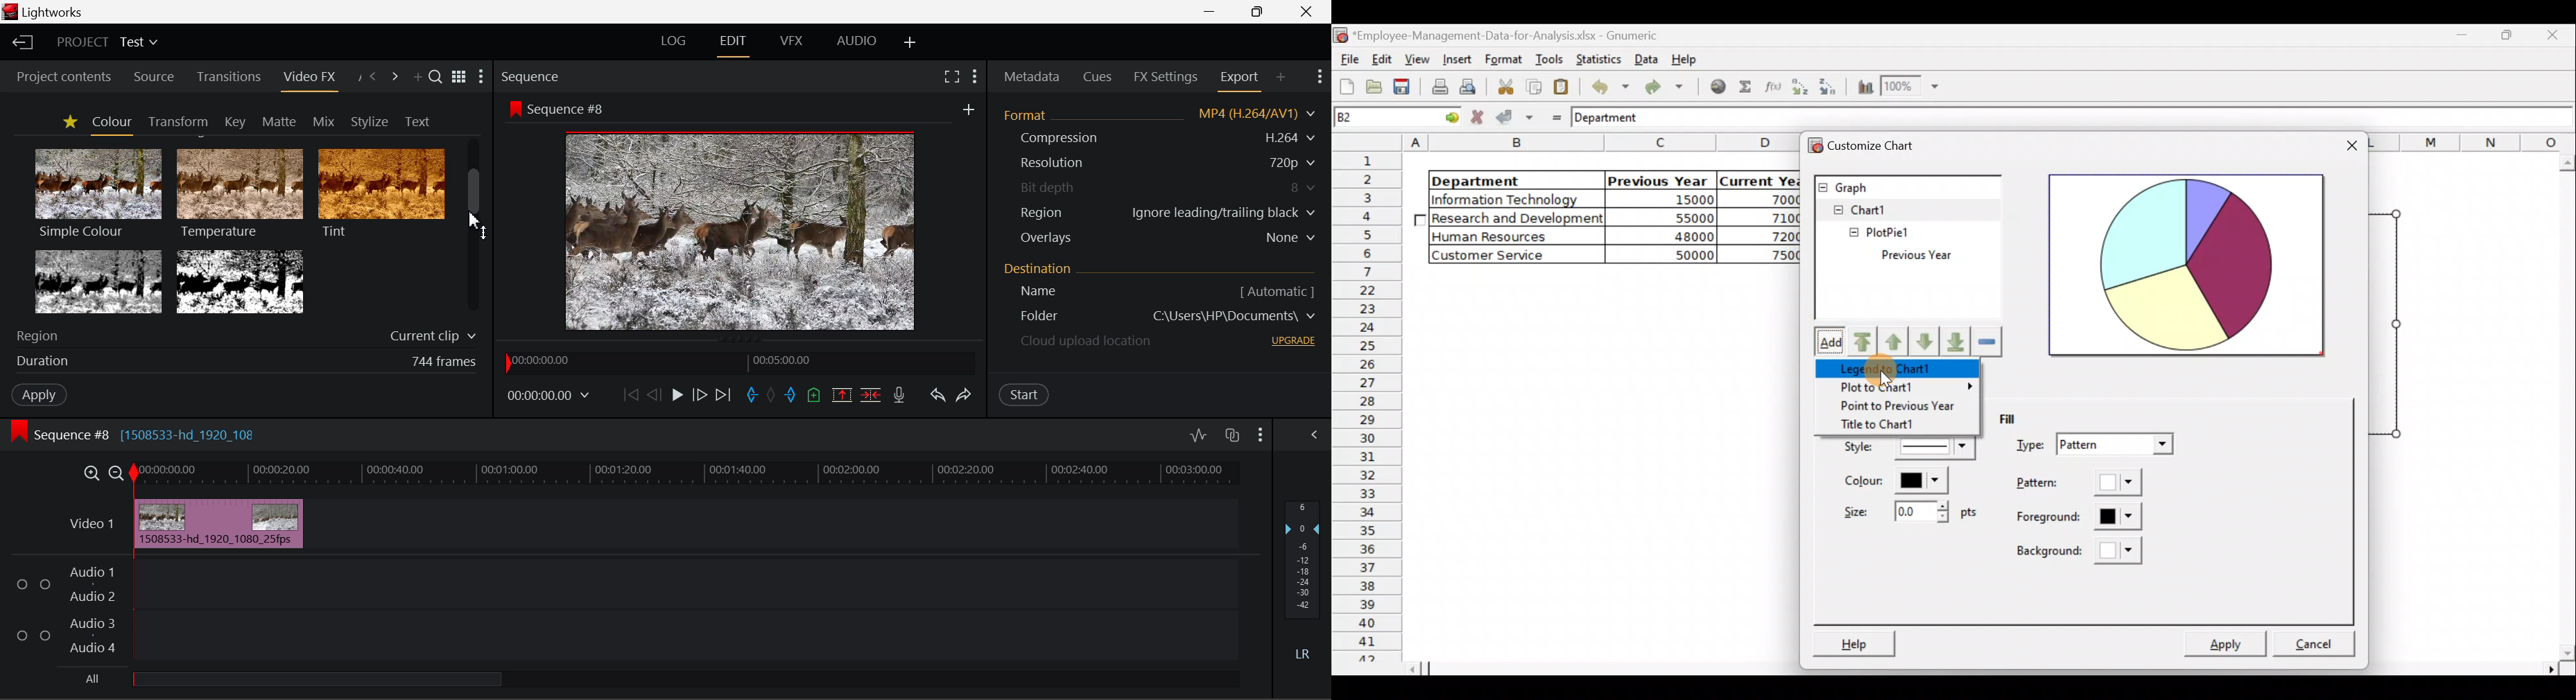 This screenshot has width=2576, height=700. What do you see at coordinates (1608, 86) in the screenshot?
I see `Undo last action` at bounding box center [1608, 86].